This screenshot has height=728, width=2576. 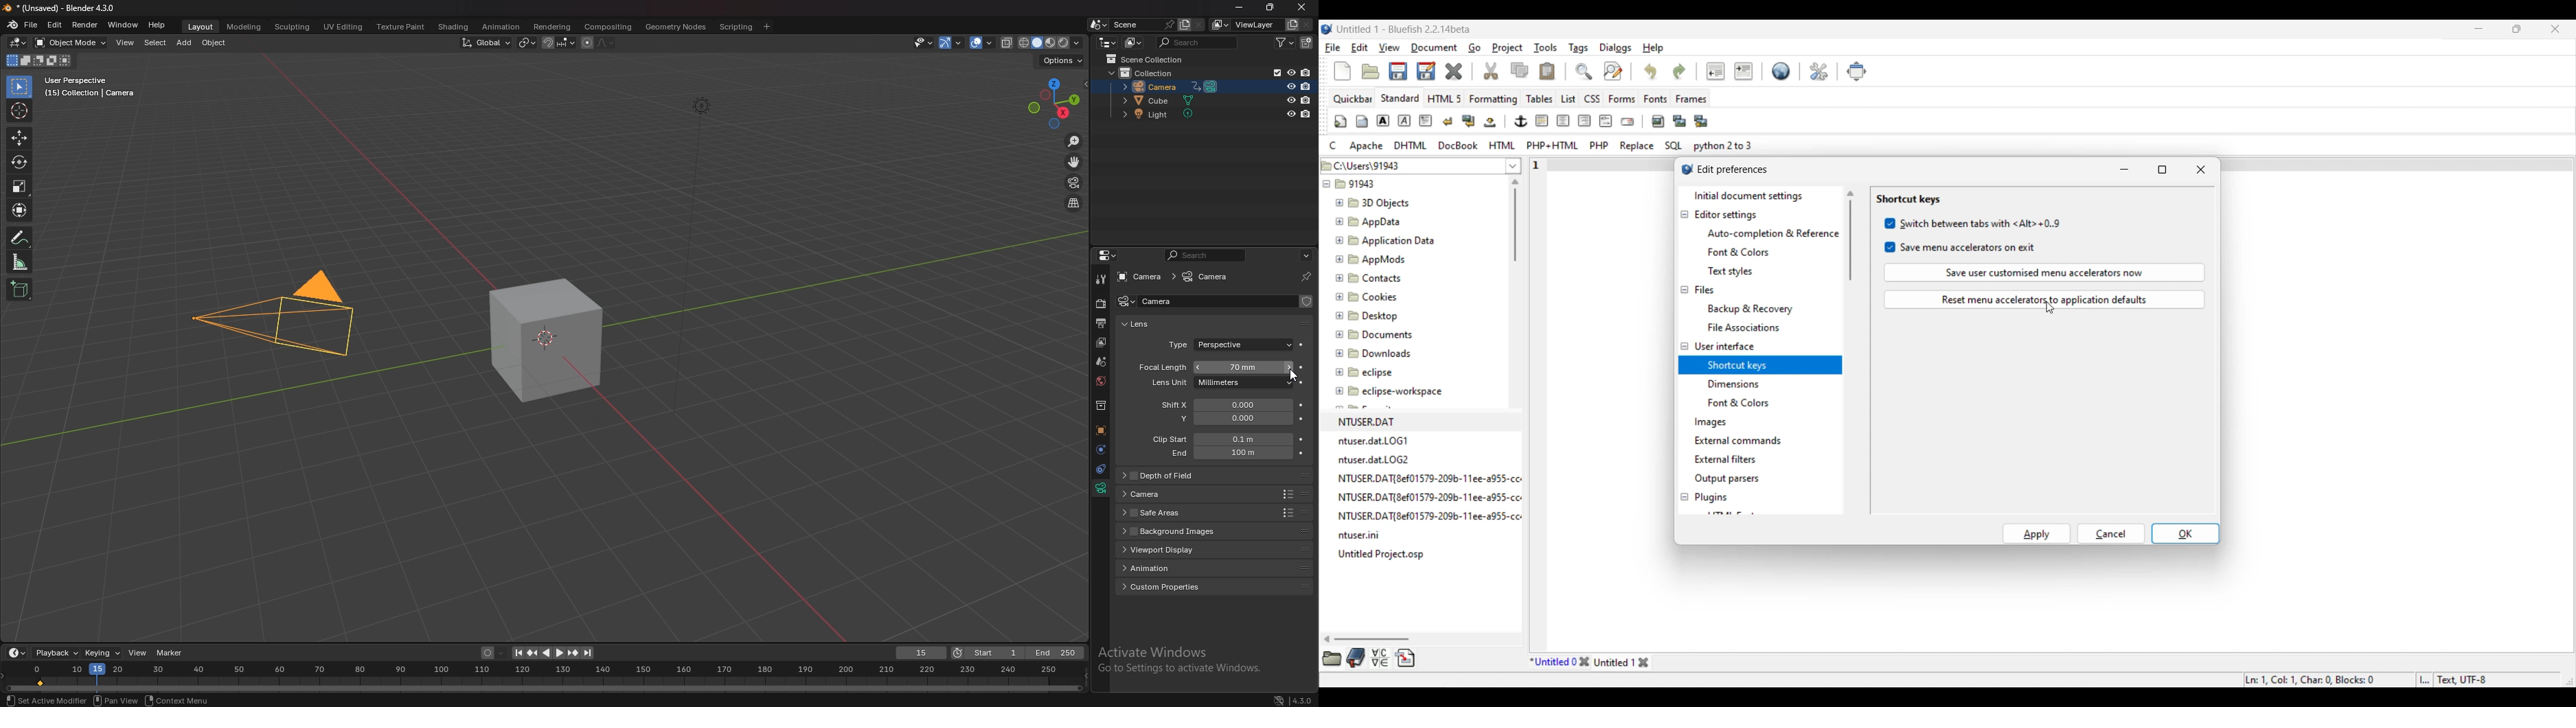 What do you see at coordinates (486, 43) in the screenshot?
I see `transform orientation` at bounding box center [486, 43].